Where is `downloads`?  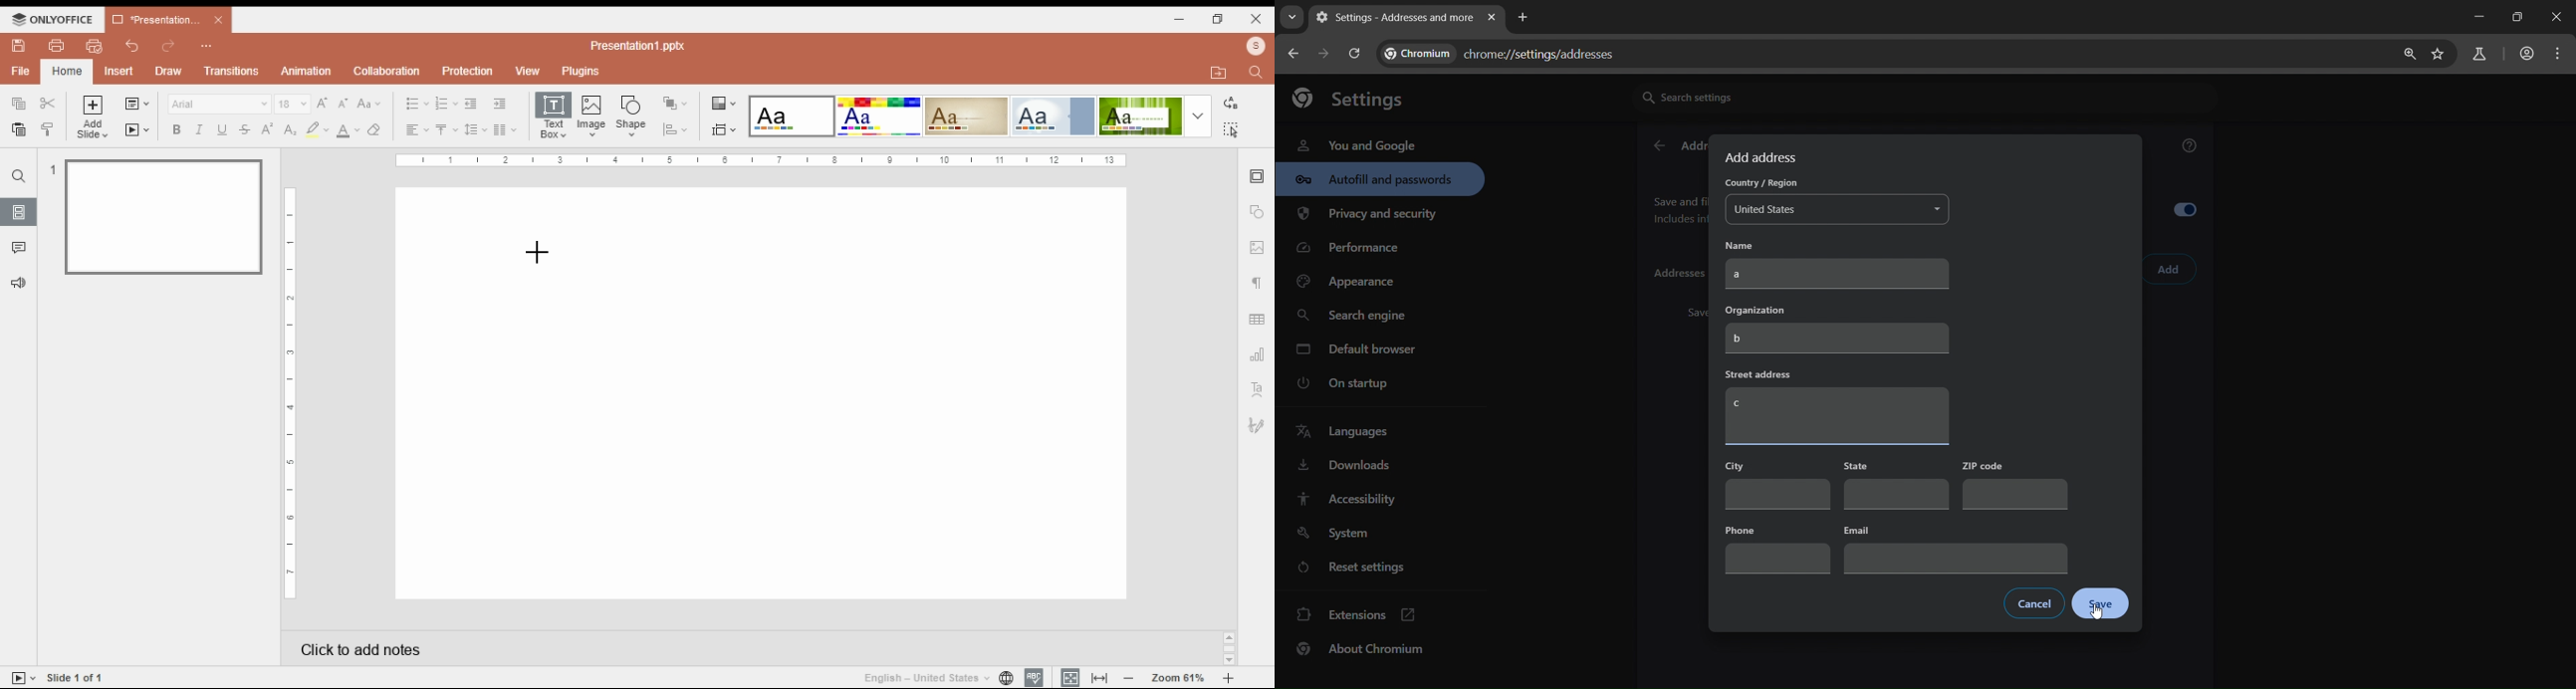 downloads is located at coordinates (1343, 468).